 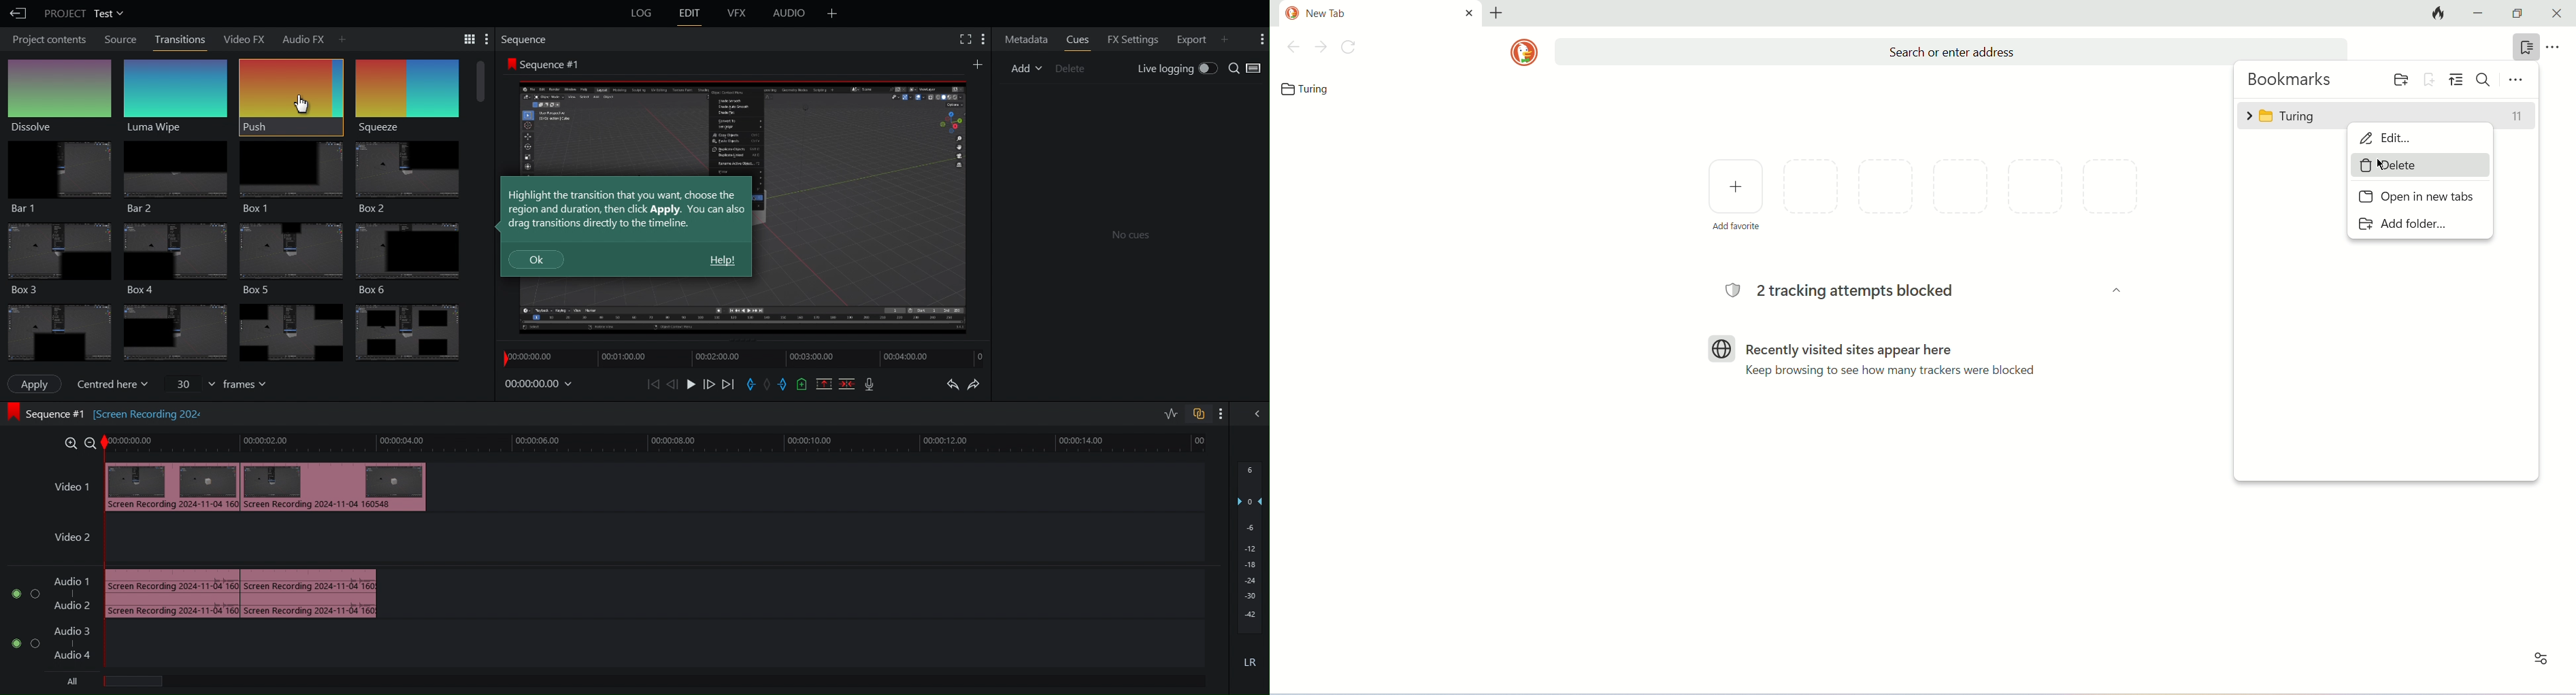 I want to click on Transitions, so click(x=181, y=38).